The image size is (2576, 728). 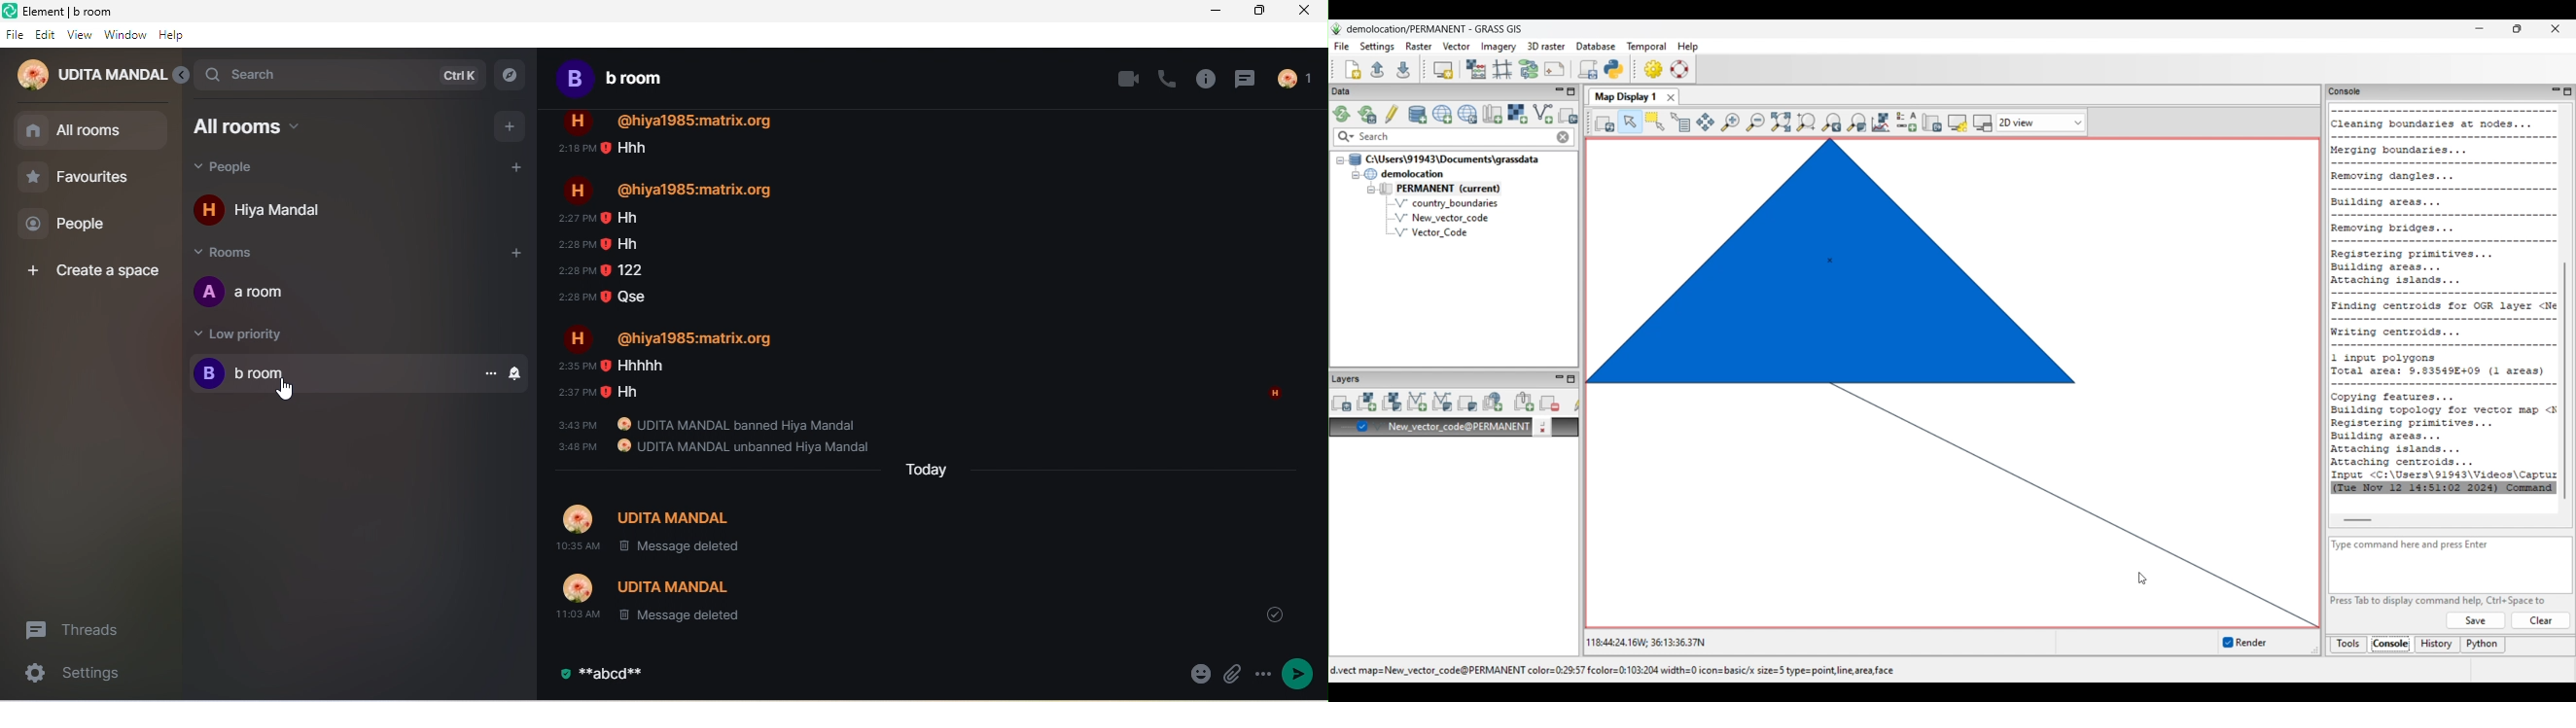 What do you see at coordinates (340, 75) in the screenshot?
I see `search` at bounding box center [340, 75].